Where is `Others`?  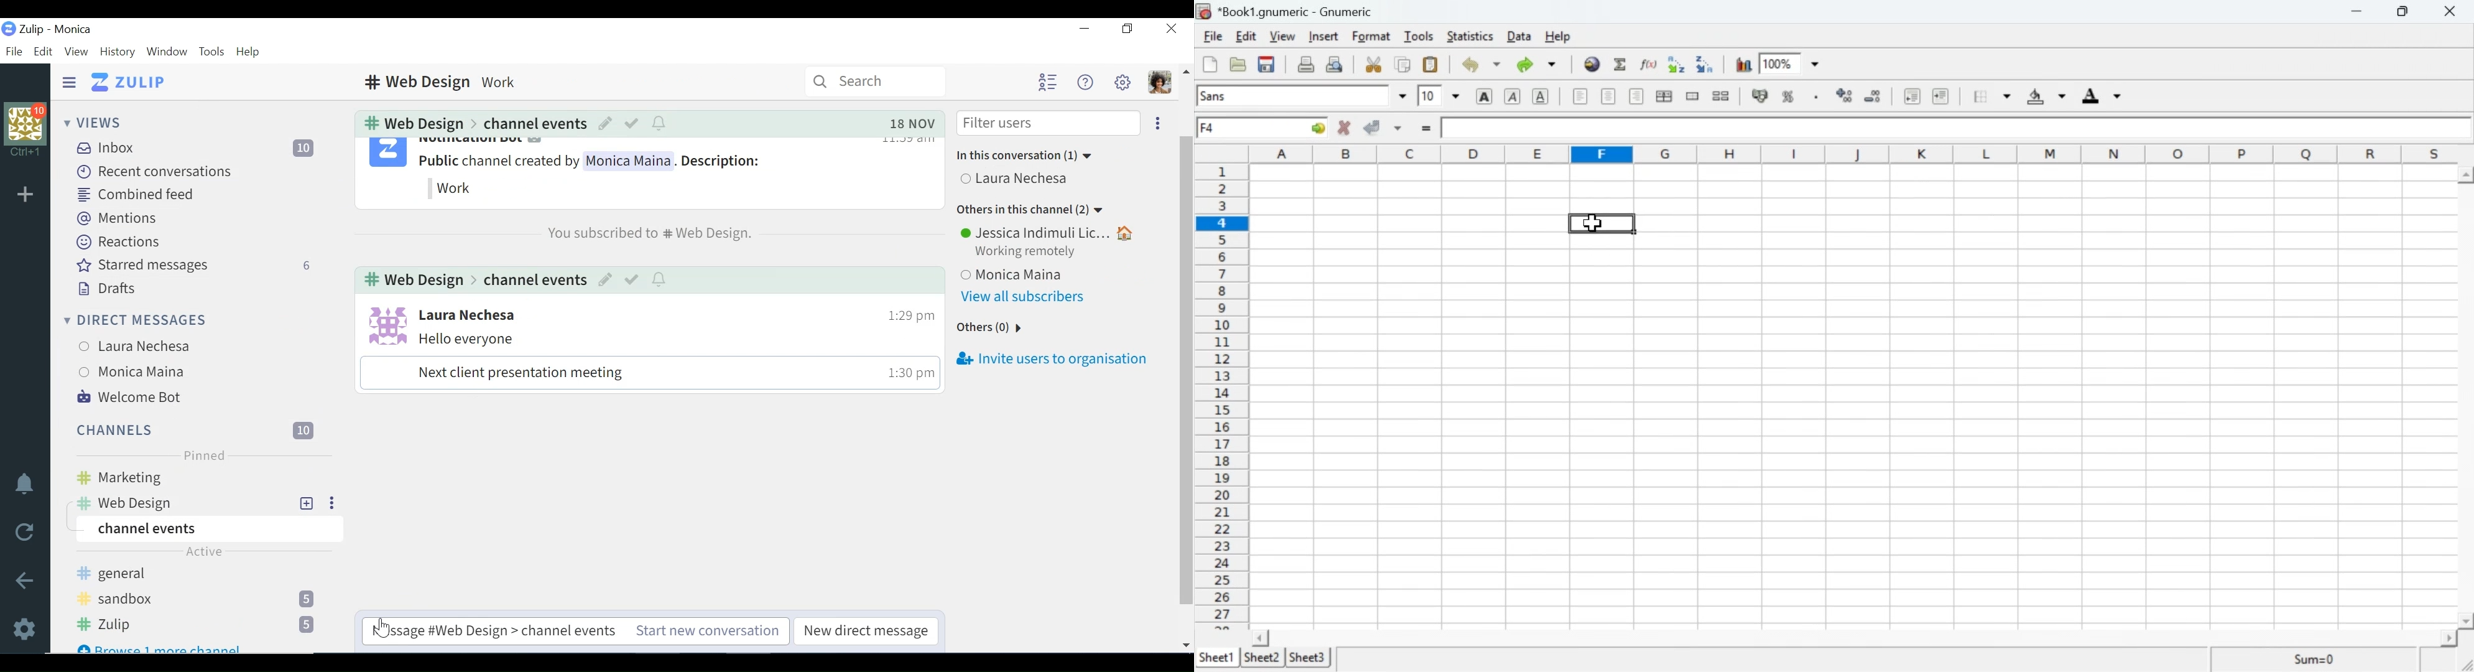
Others is located at coordinates (989, 329).